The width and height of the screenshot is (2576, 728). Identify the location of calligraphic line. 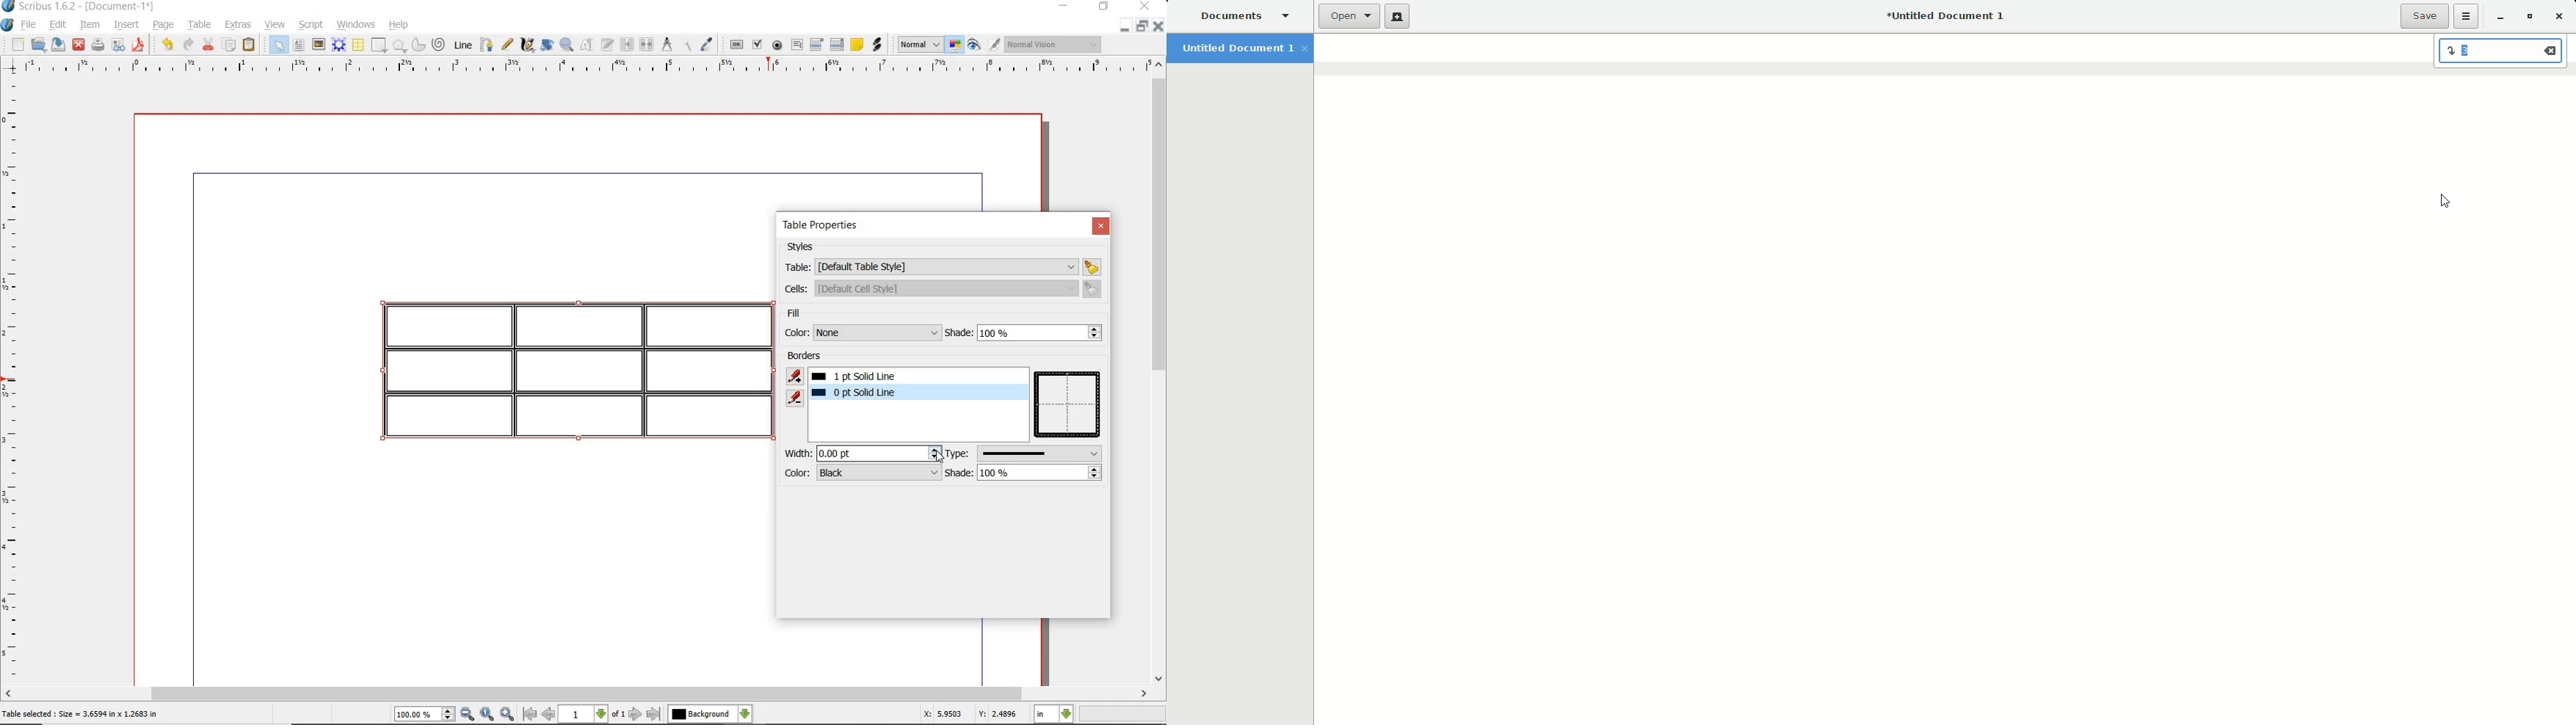
(527, 44).